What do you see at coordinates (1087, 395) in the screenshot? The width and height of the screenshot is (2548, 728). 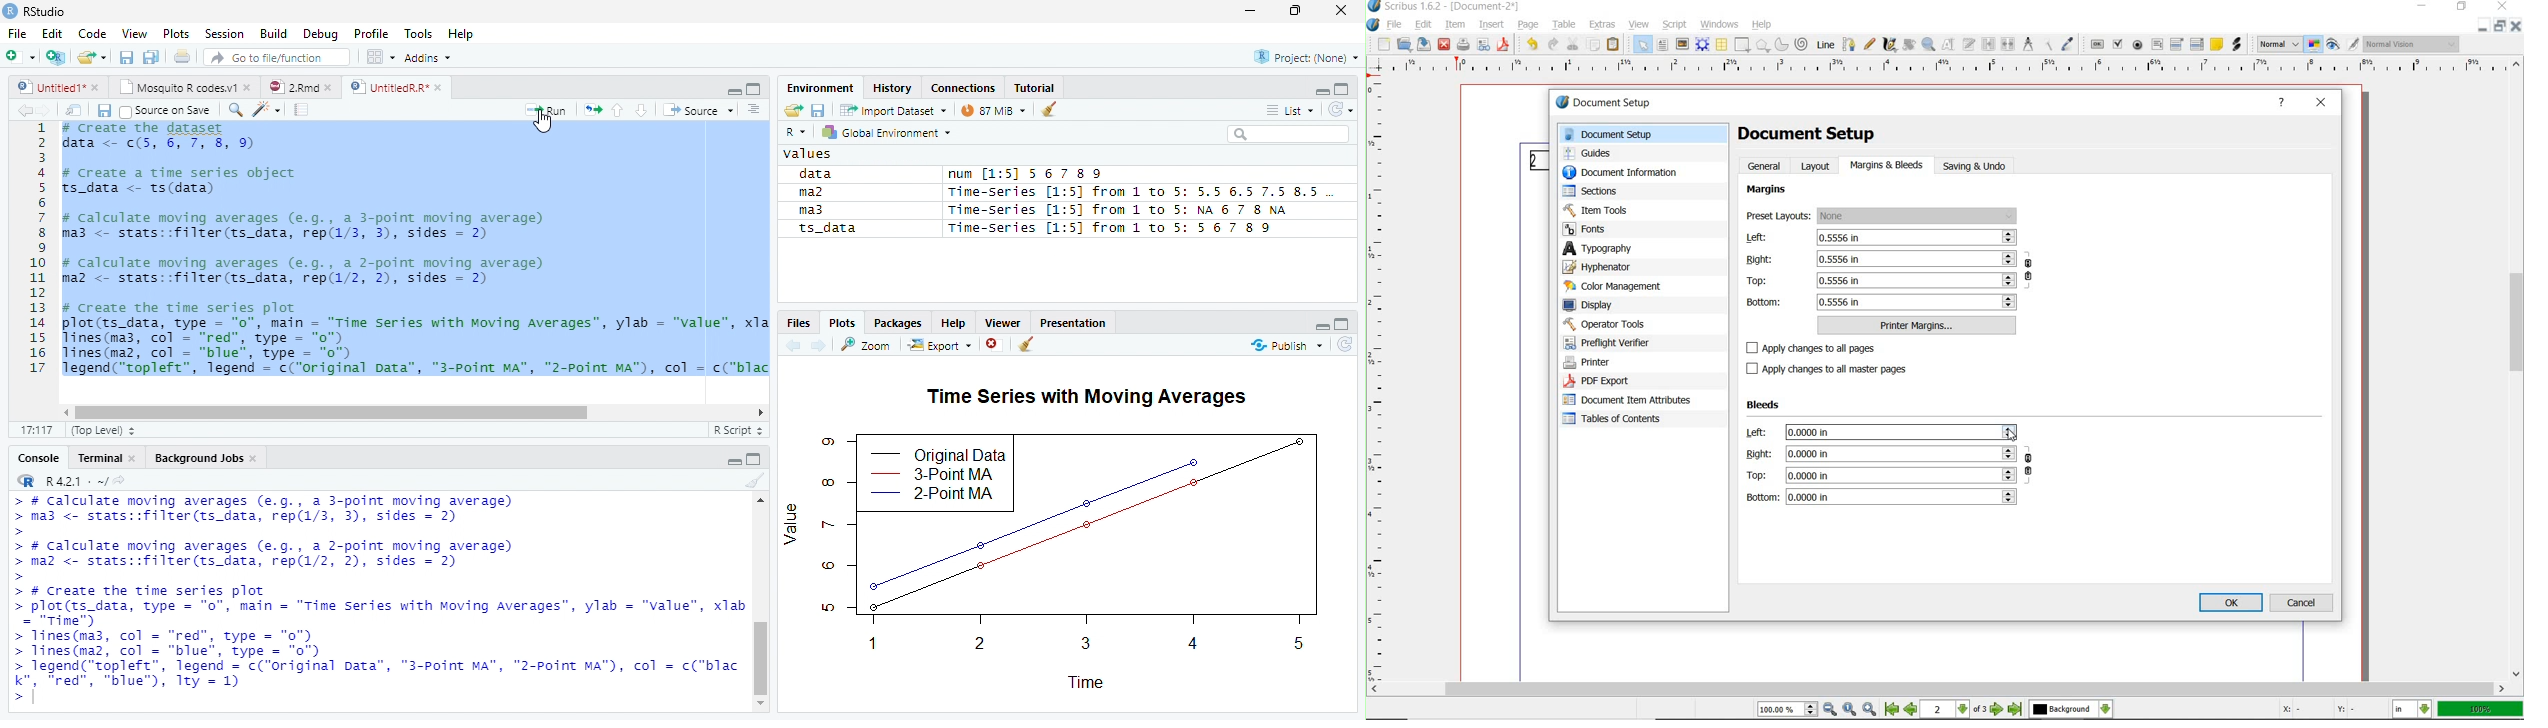 I see `Time Series with Moving Averages` at bounding box center [1087, 395].